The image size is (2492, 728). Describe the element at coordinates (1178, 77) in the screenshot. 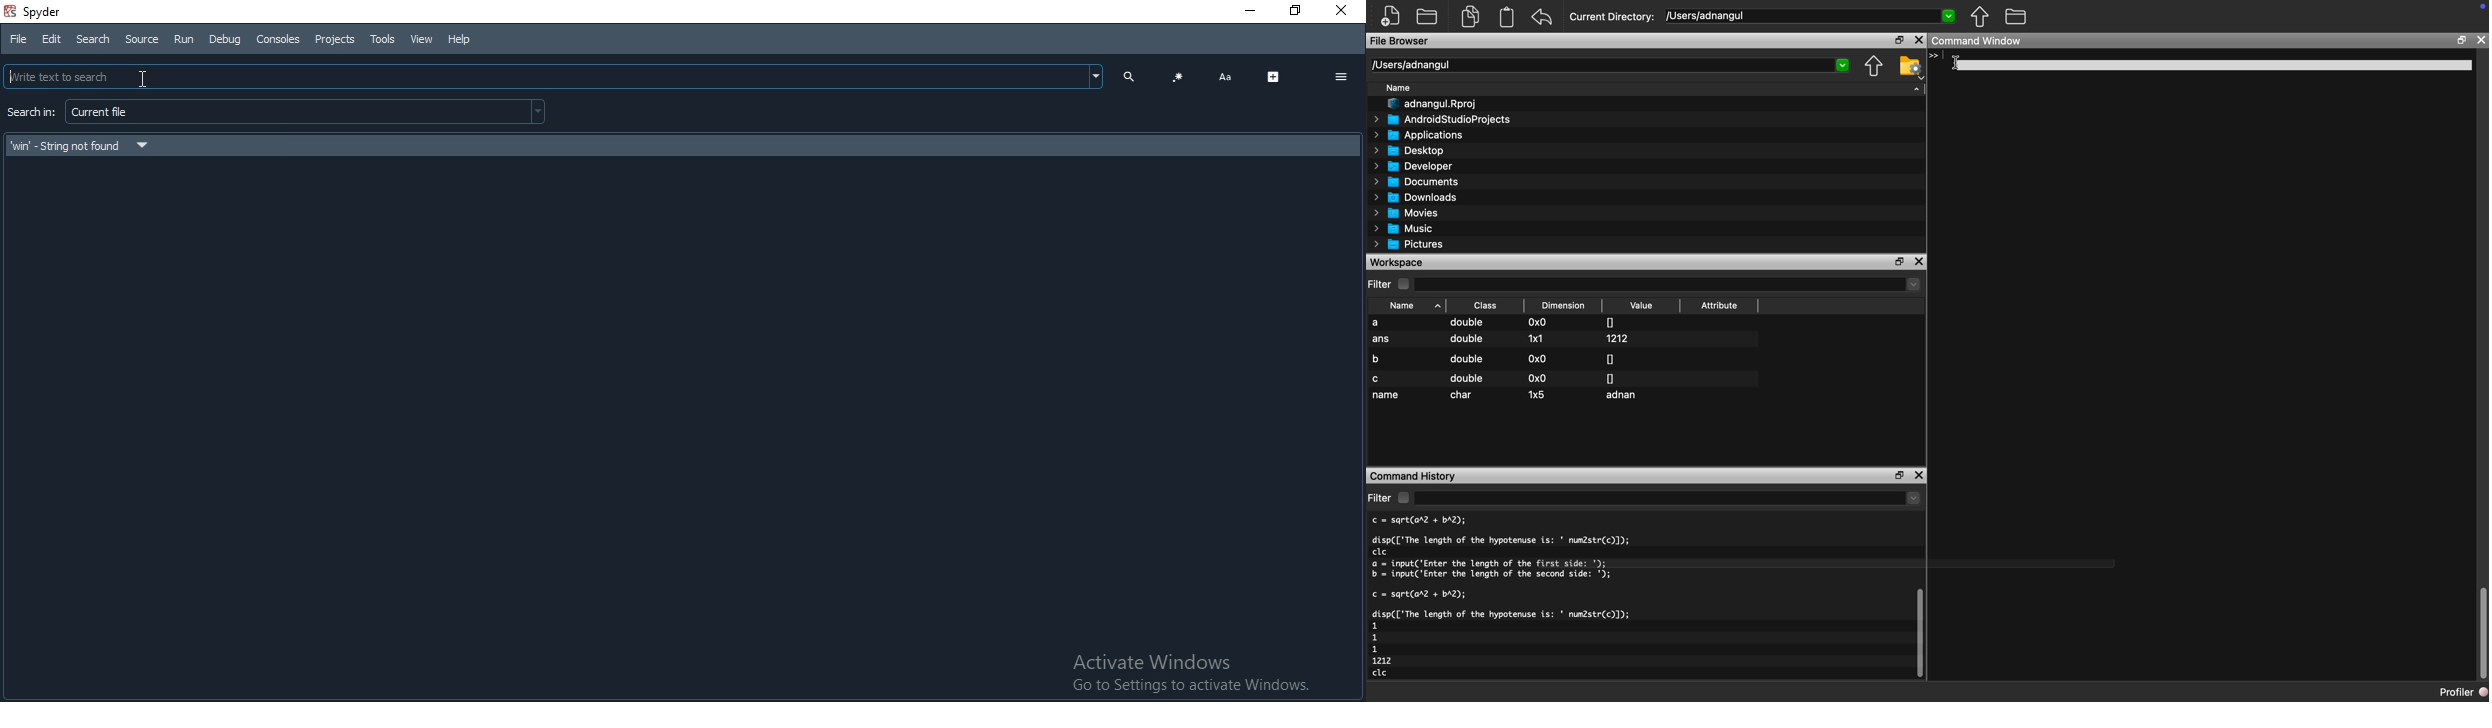

I see `code blocks` at that location.